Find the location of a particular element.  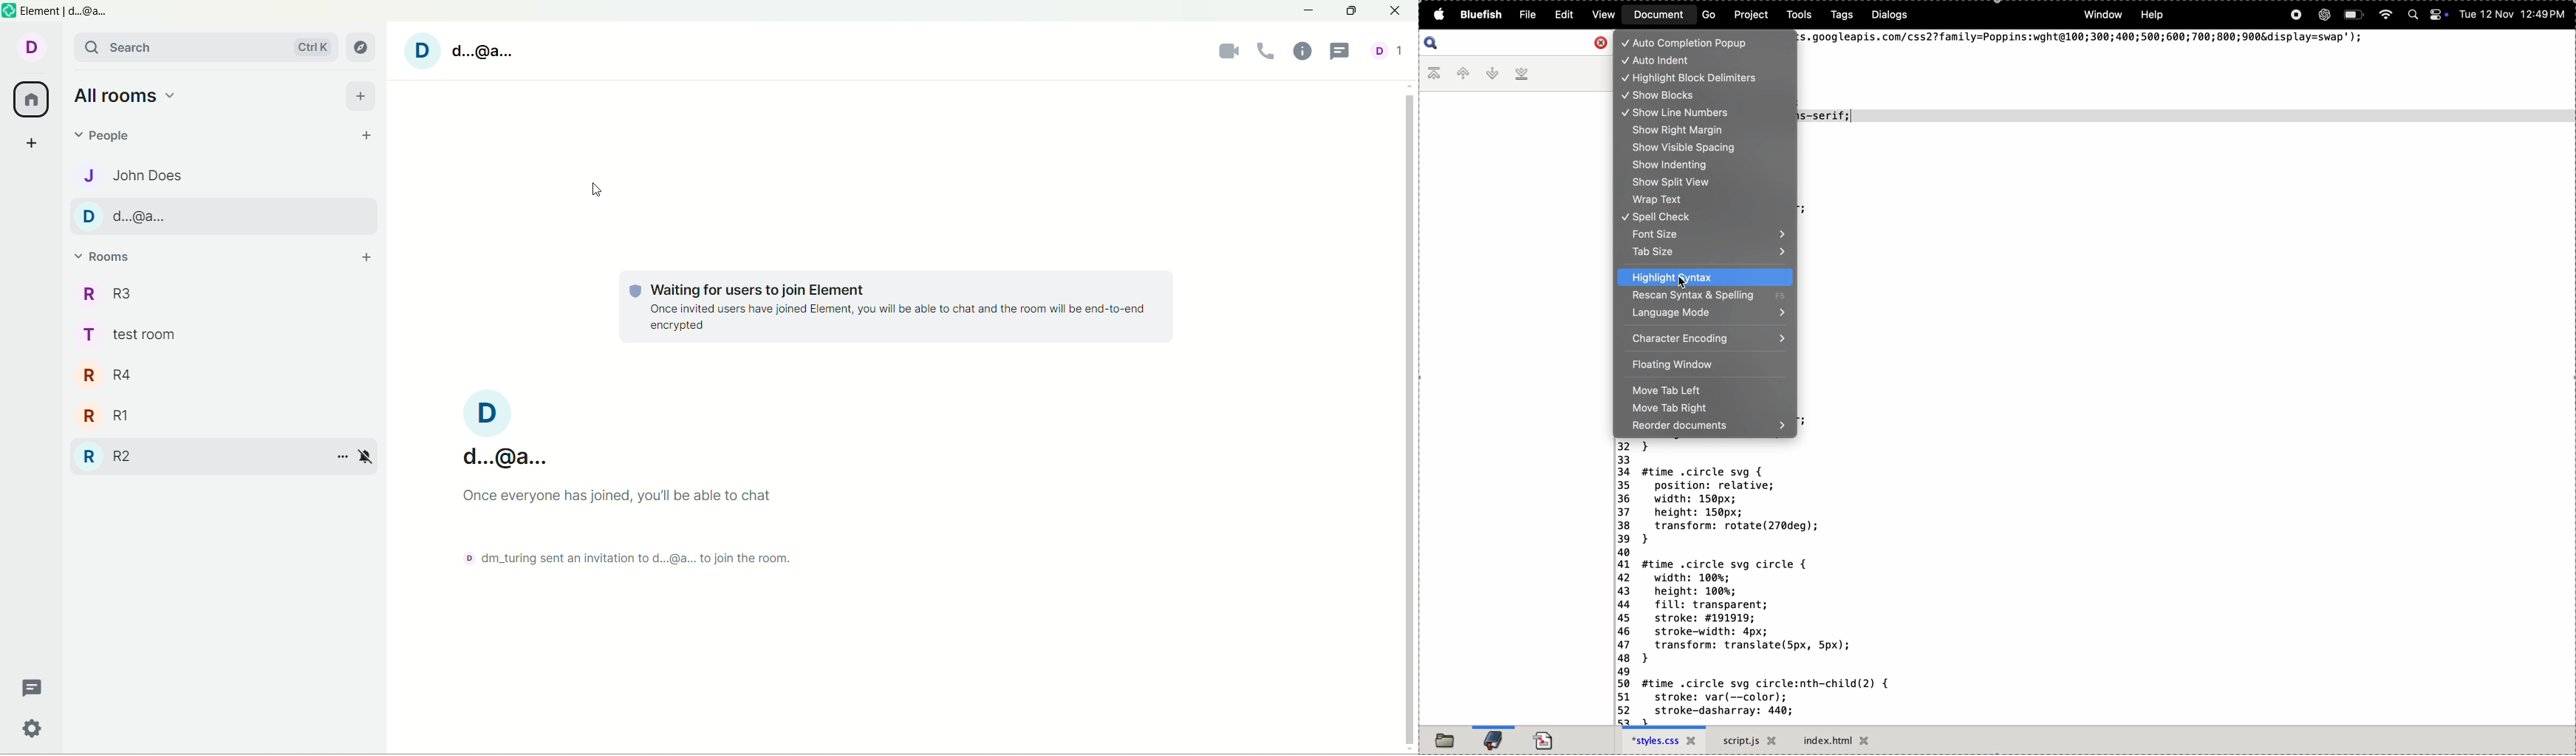

people is located at coordinates (137, 172).